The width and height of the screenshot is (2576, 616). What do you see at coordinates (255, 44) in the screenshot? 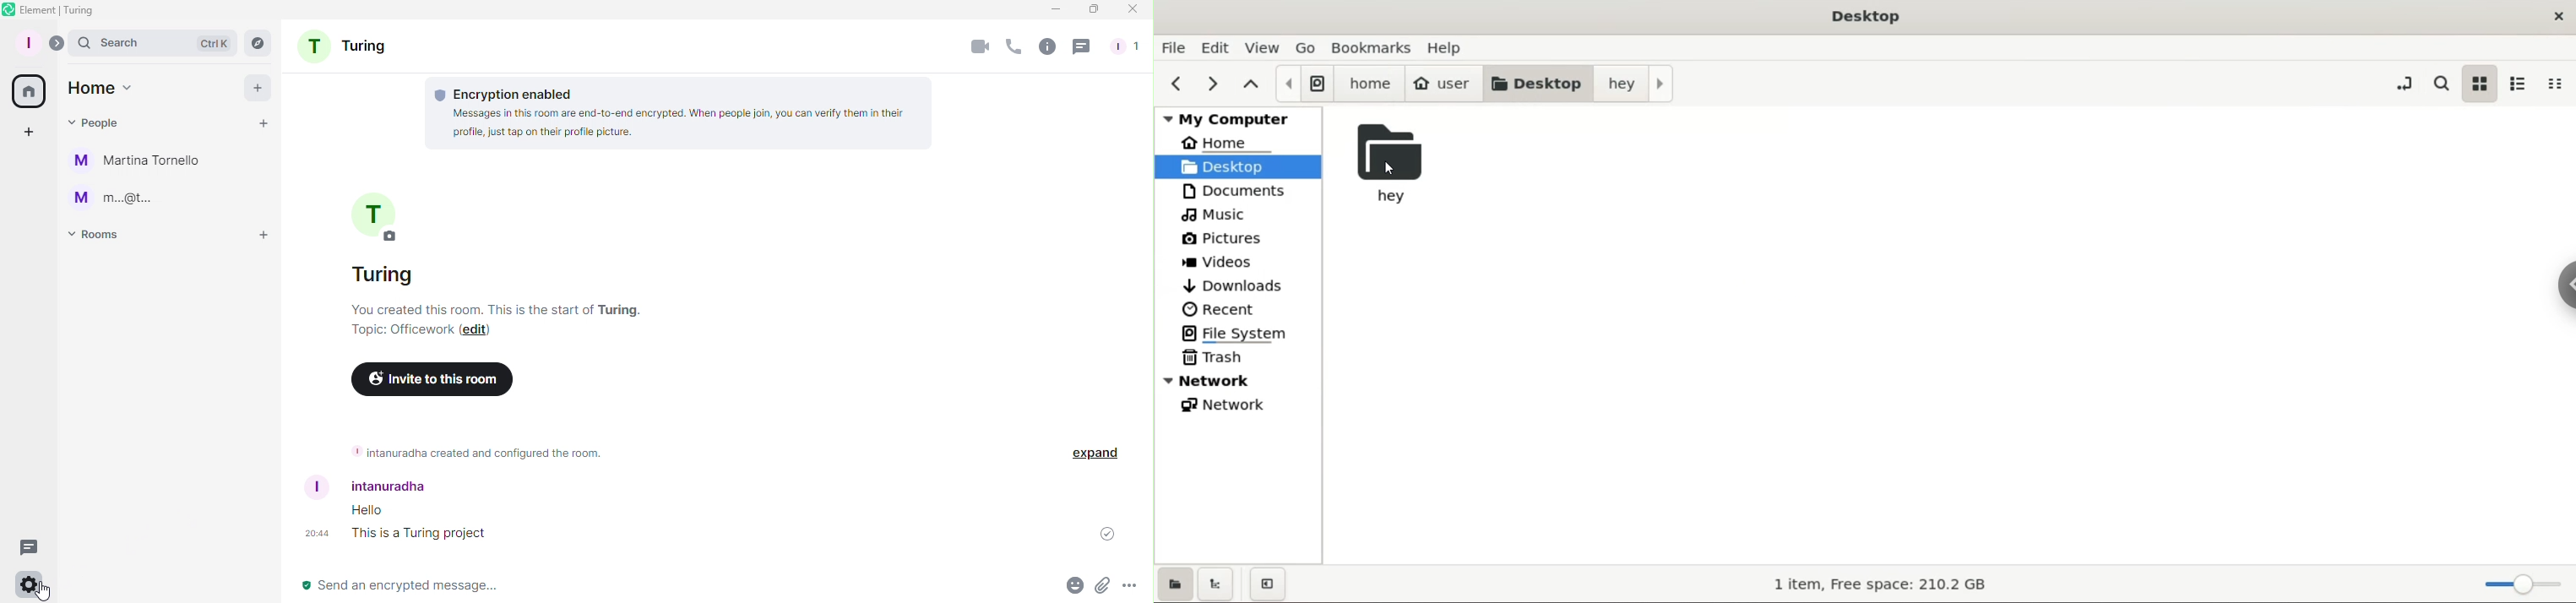
I see `Explore rooms` at bounding box center [255, 44].